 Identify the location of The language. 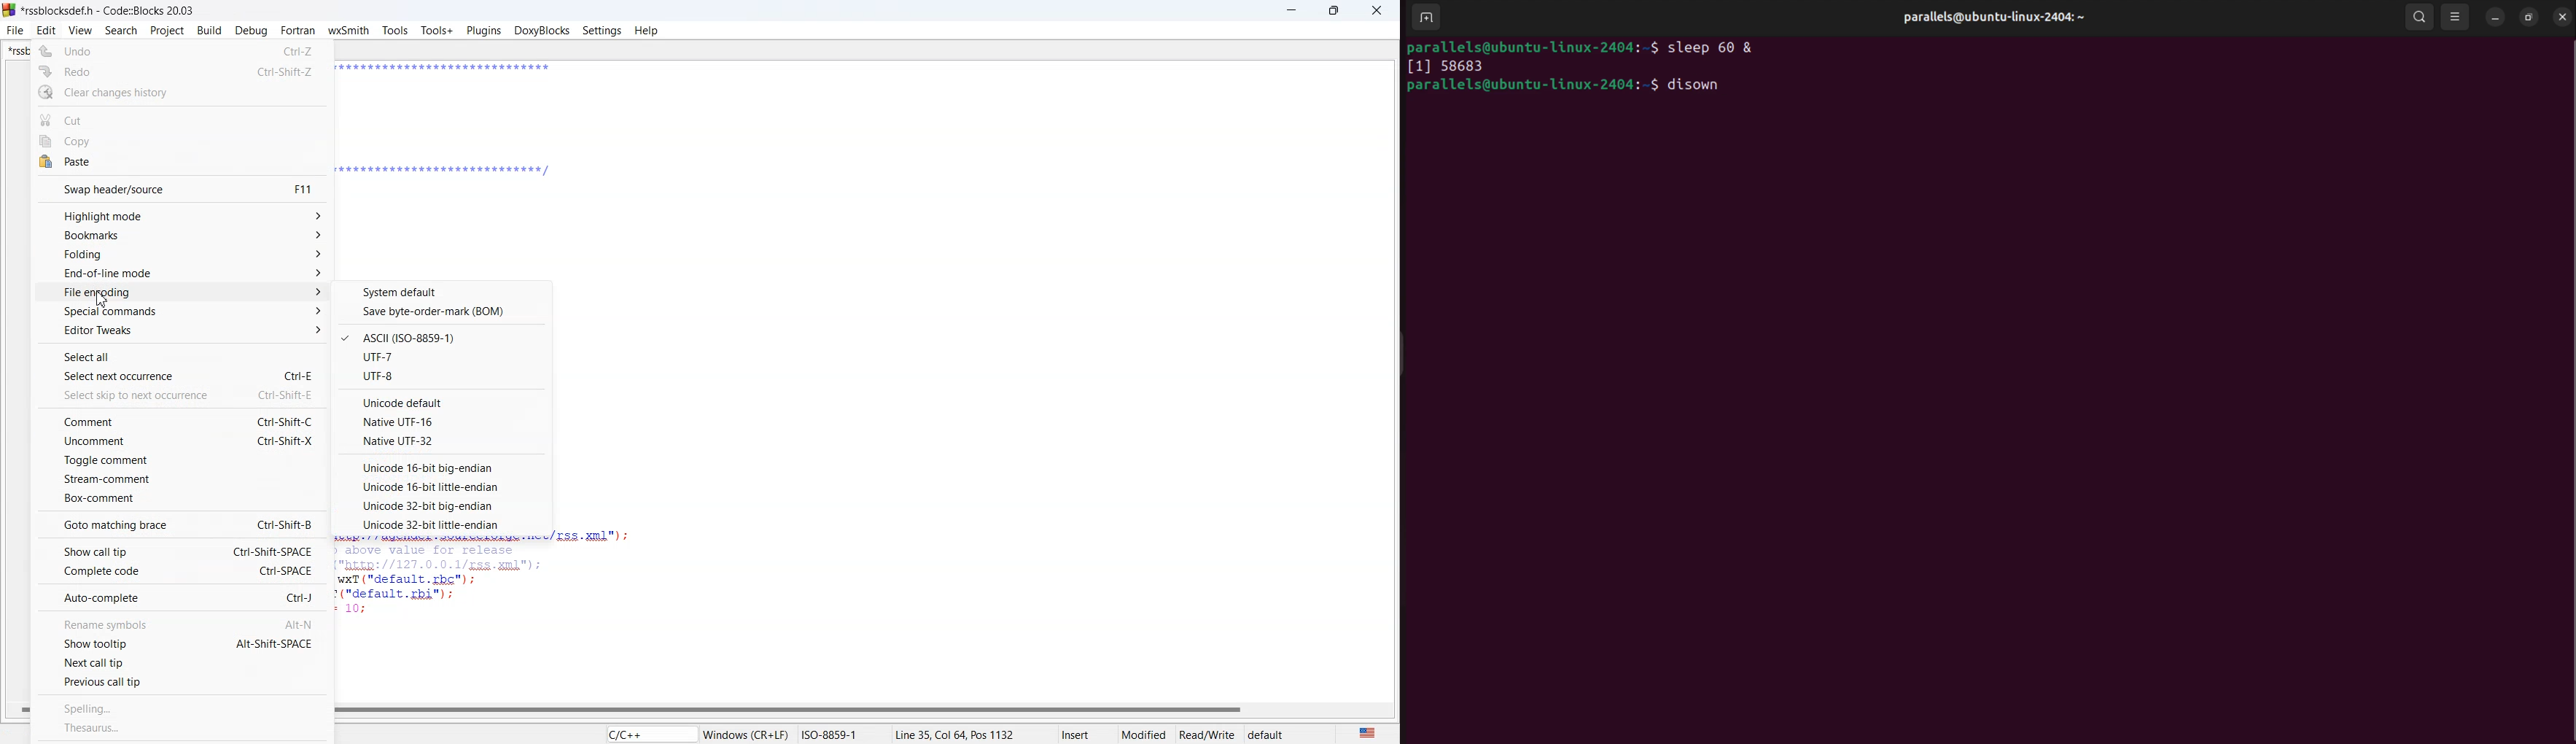
(1366, 732).